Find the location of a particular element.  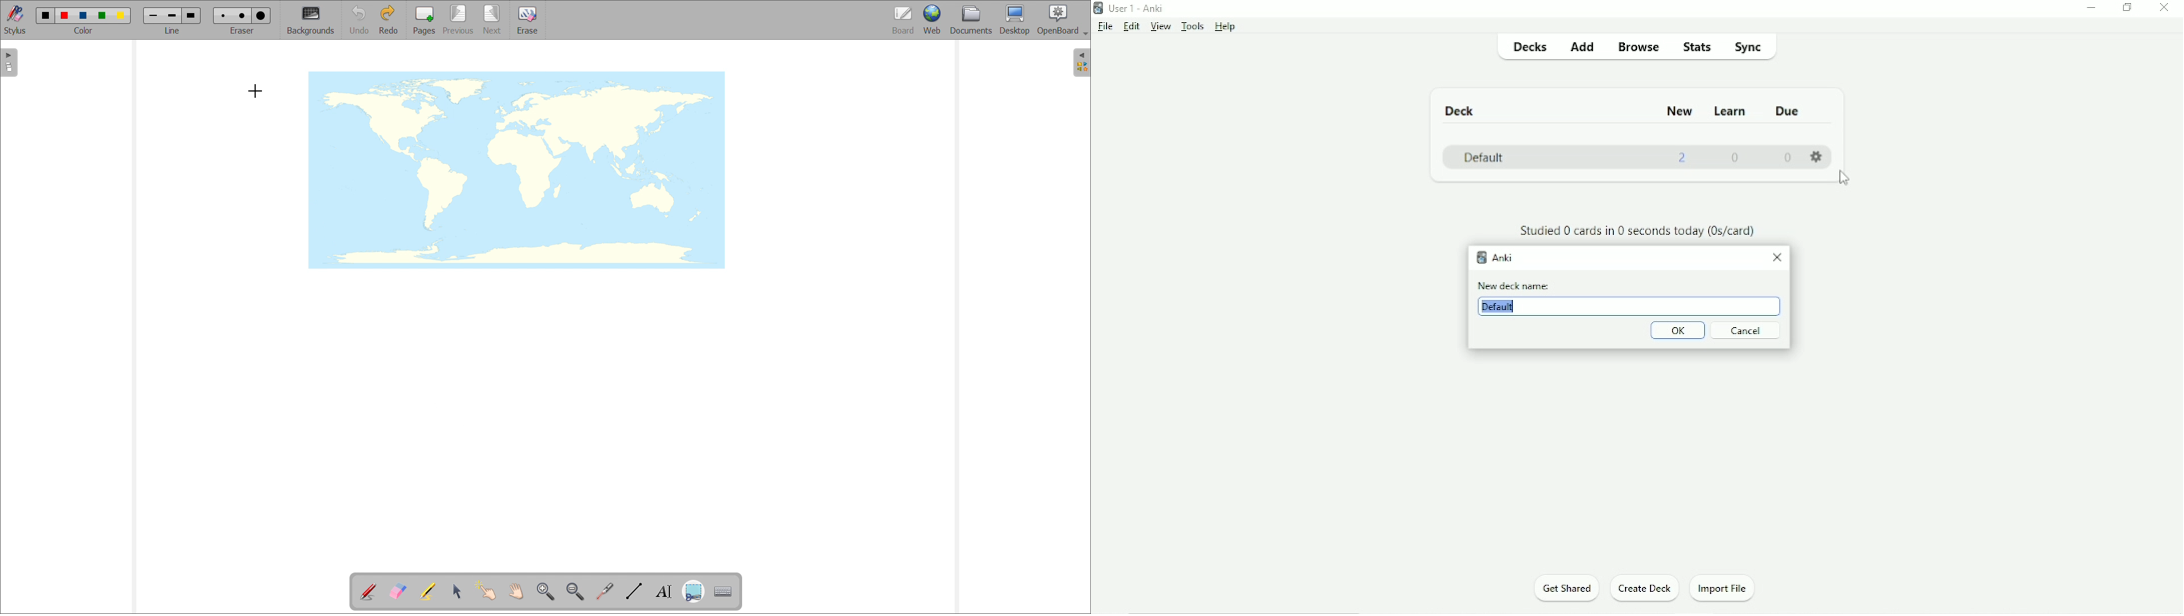

Stats is located at coordinates (1699, 46).